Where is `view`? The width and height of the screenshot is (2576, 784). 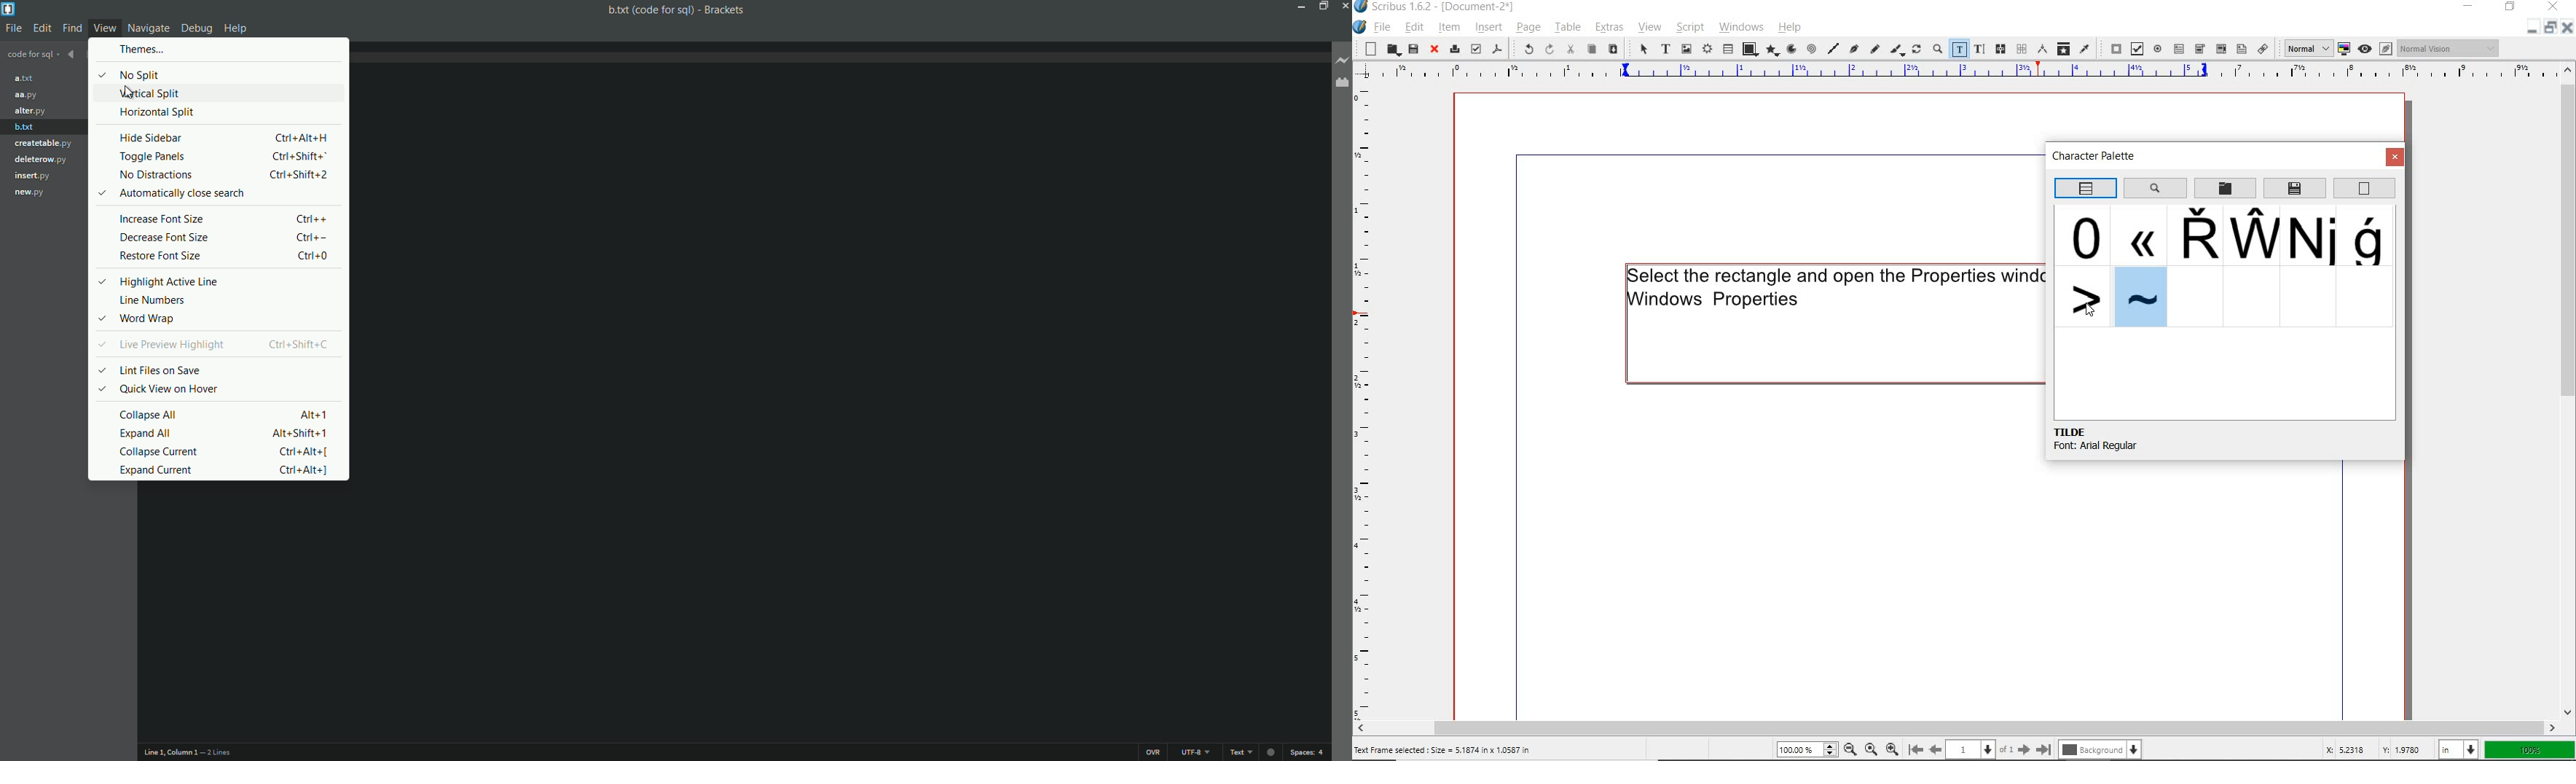
view is located at coordinates (1649, 29).